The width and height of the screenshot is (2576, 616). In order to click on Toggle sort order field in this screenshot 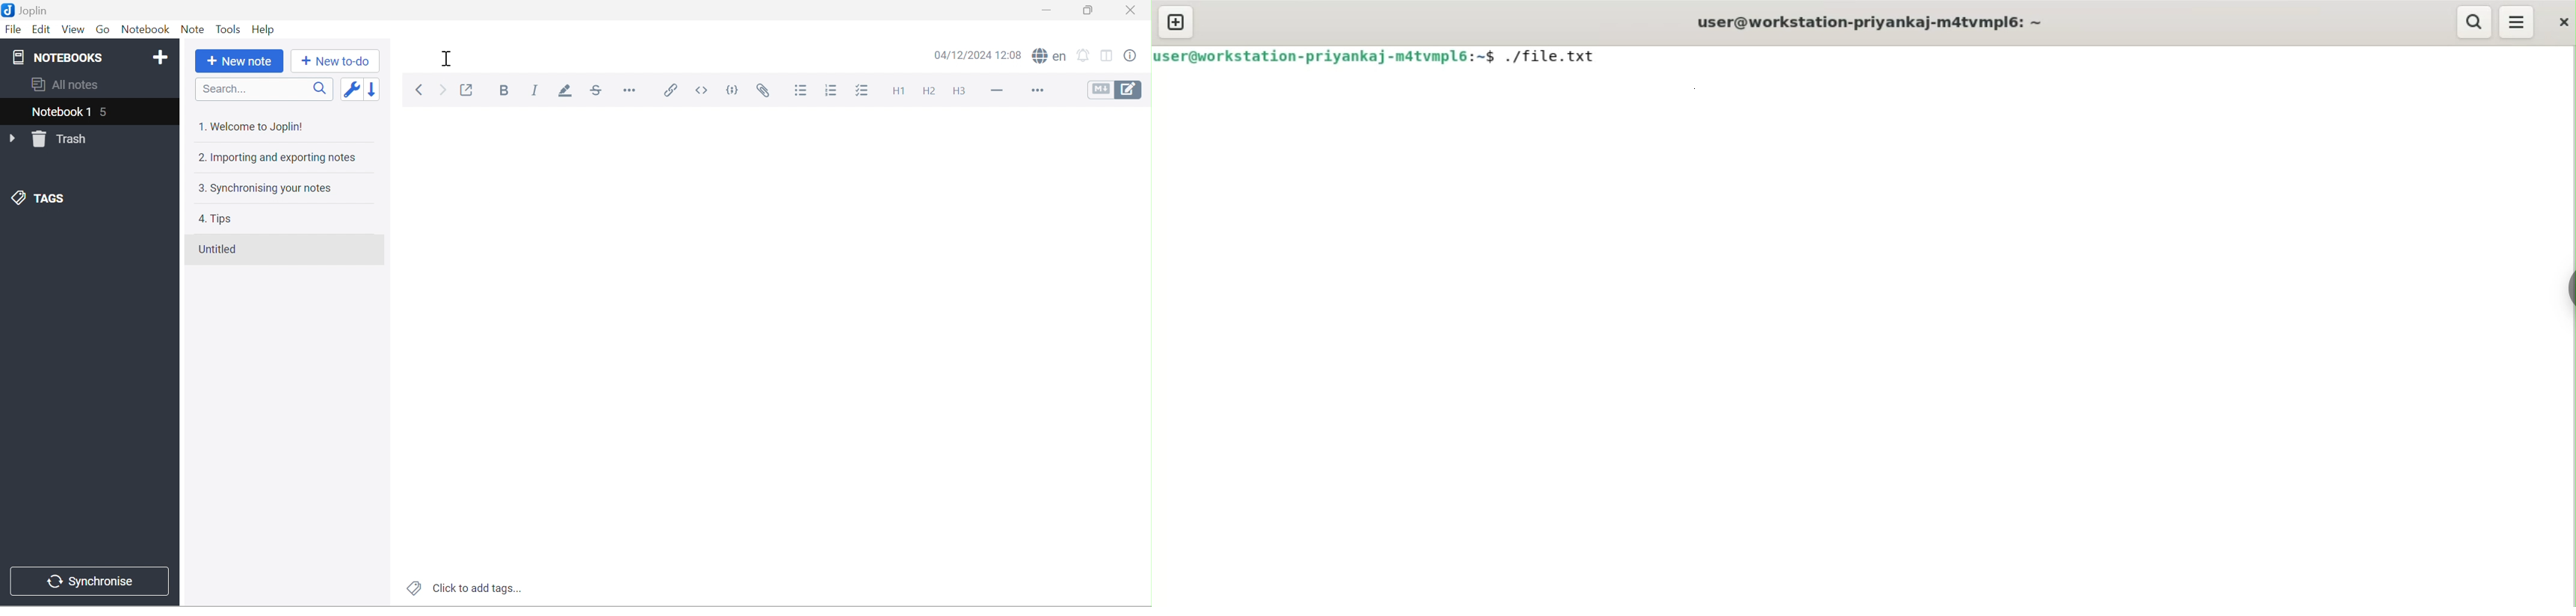, I will do `click(353, 88)`.